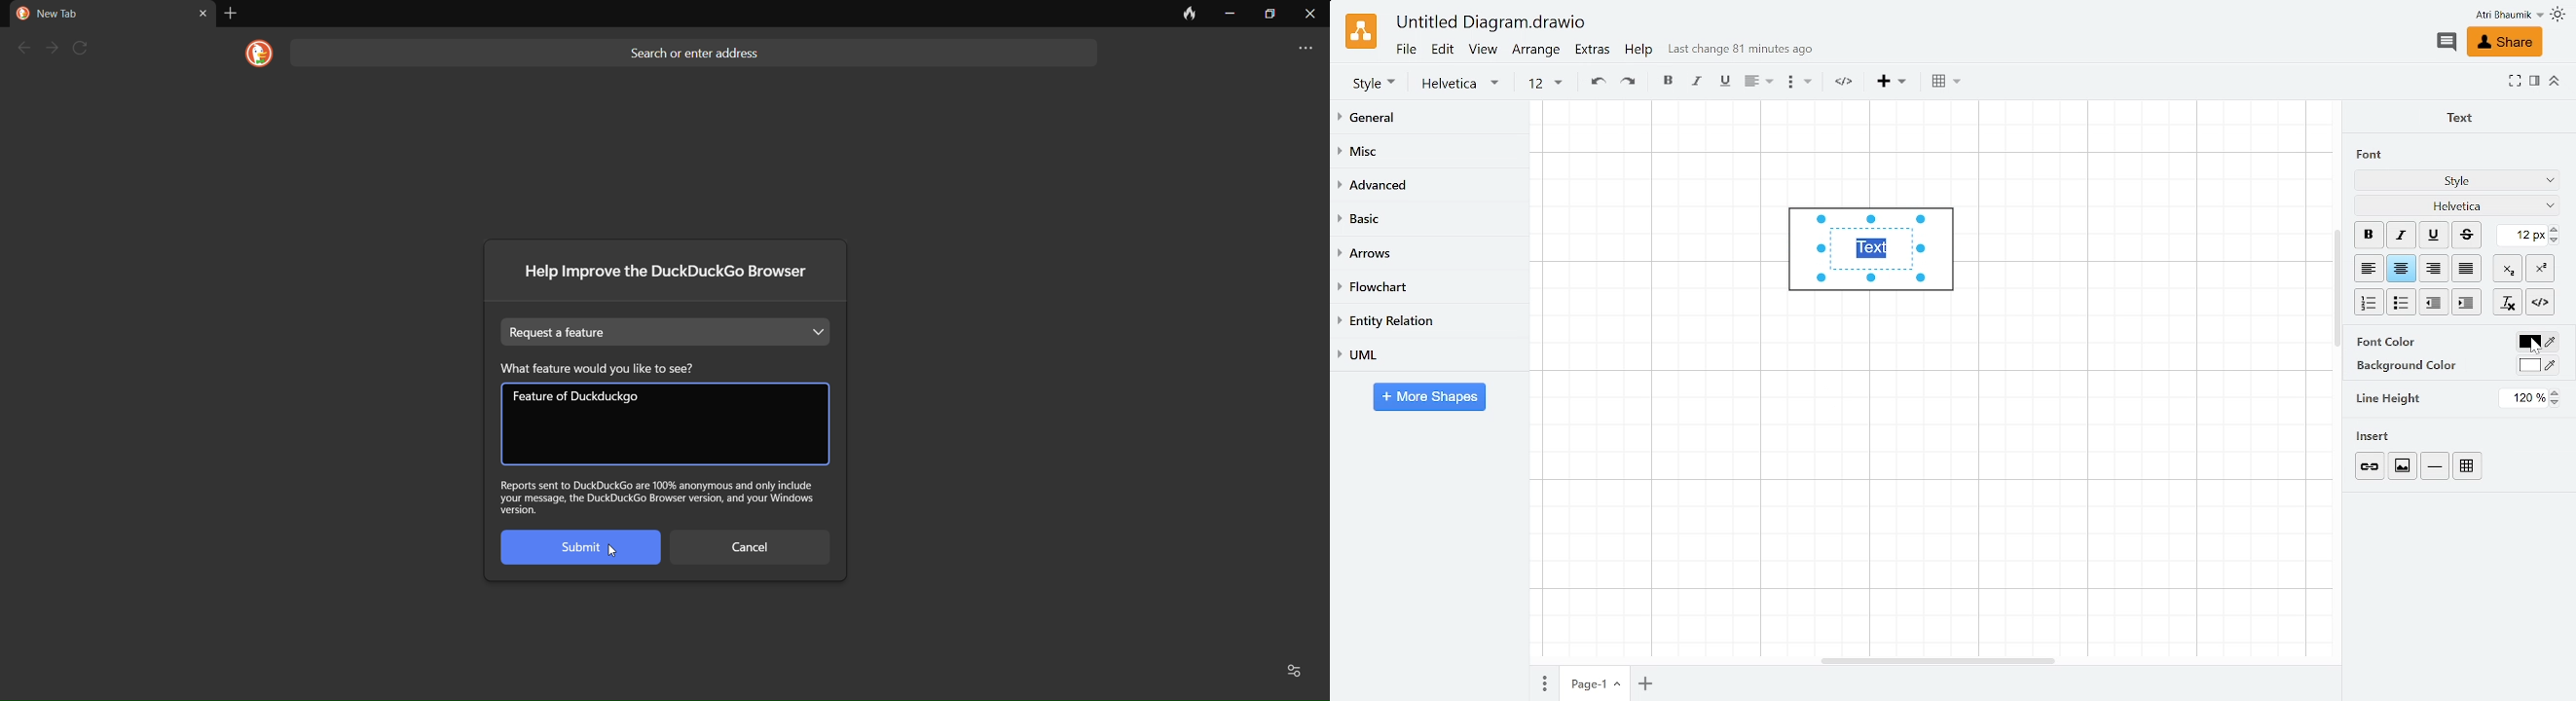  I want to click on Add page, so click(1648, 683).